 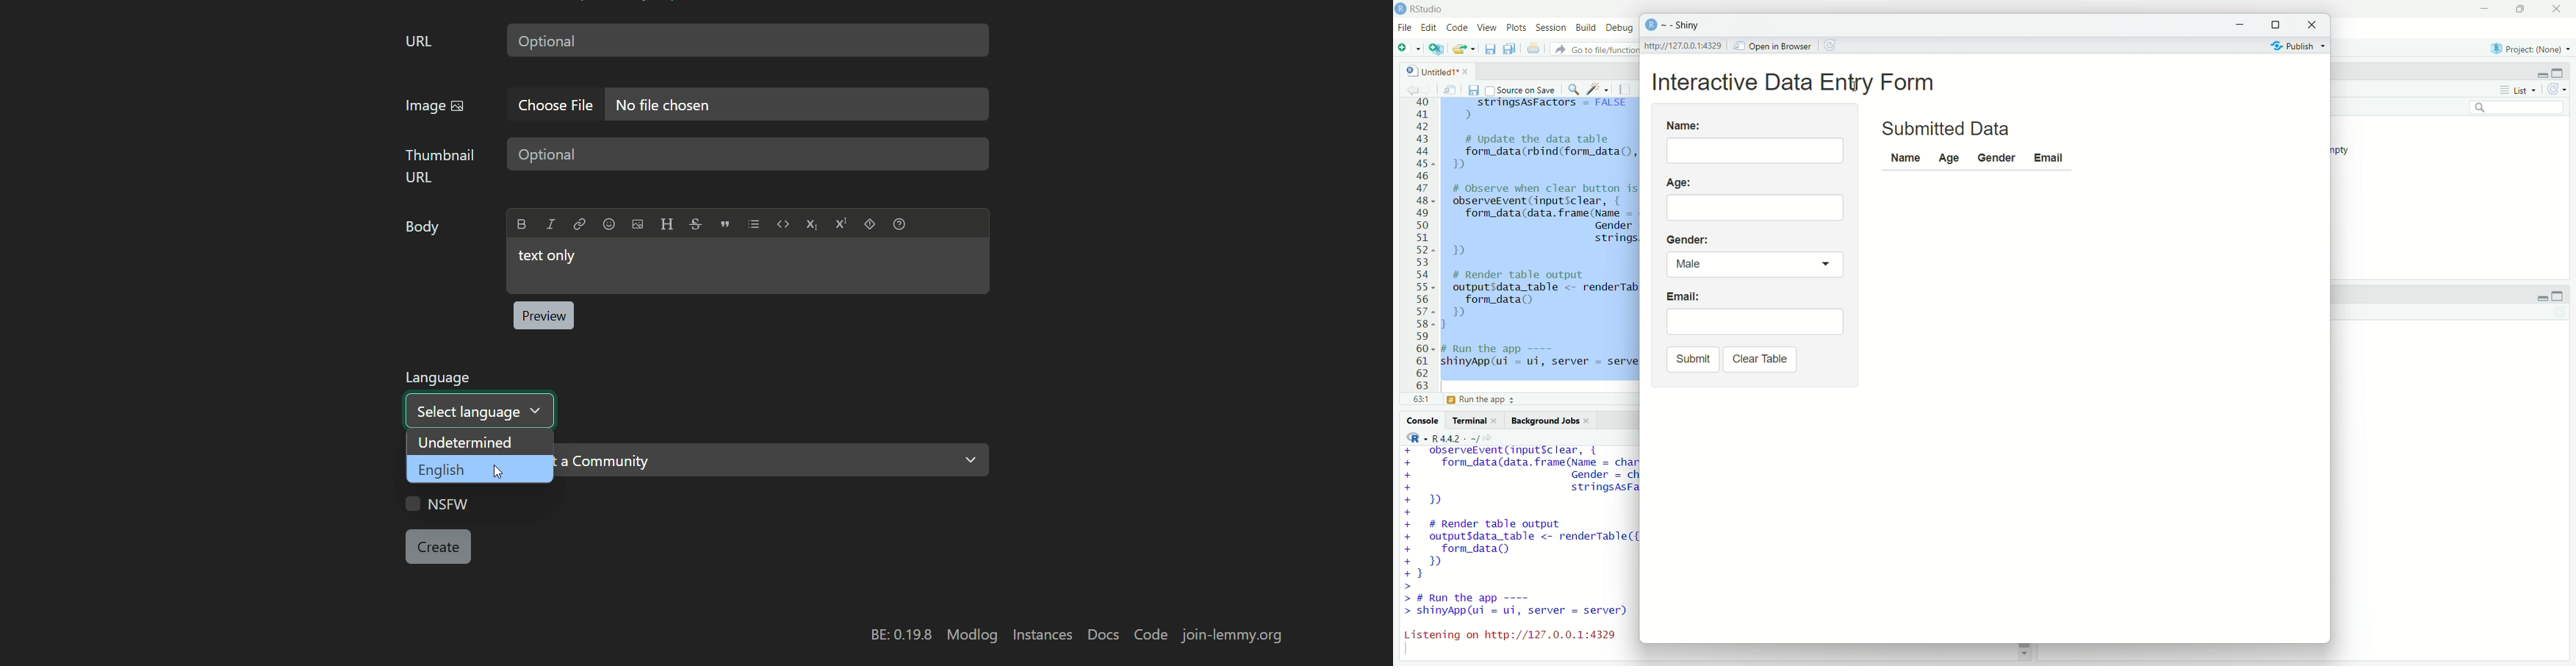 What do you see at coordinates (1594, 49) in the screenshot?
I see `go to the file/function` at bounding box center [1594, 49].